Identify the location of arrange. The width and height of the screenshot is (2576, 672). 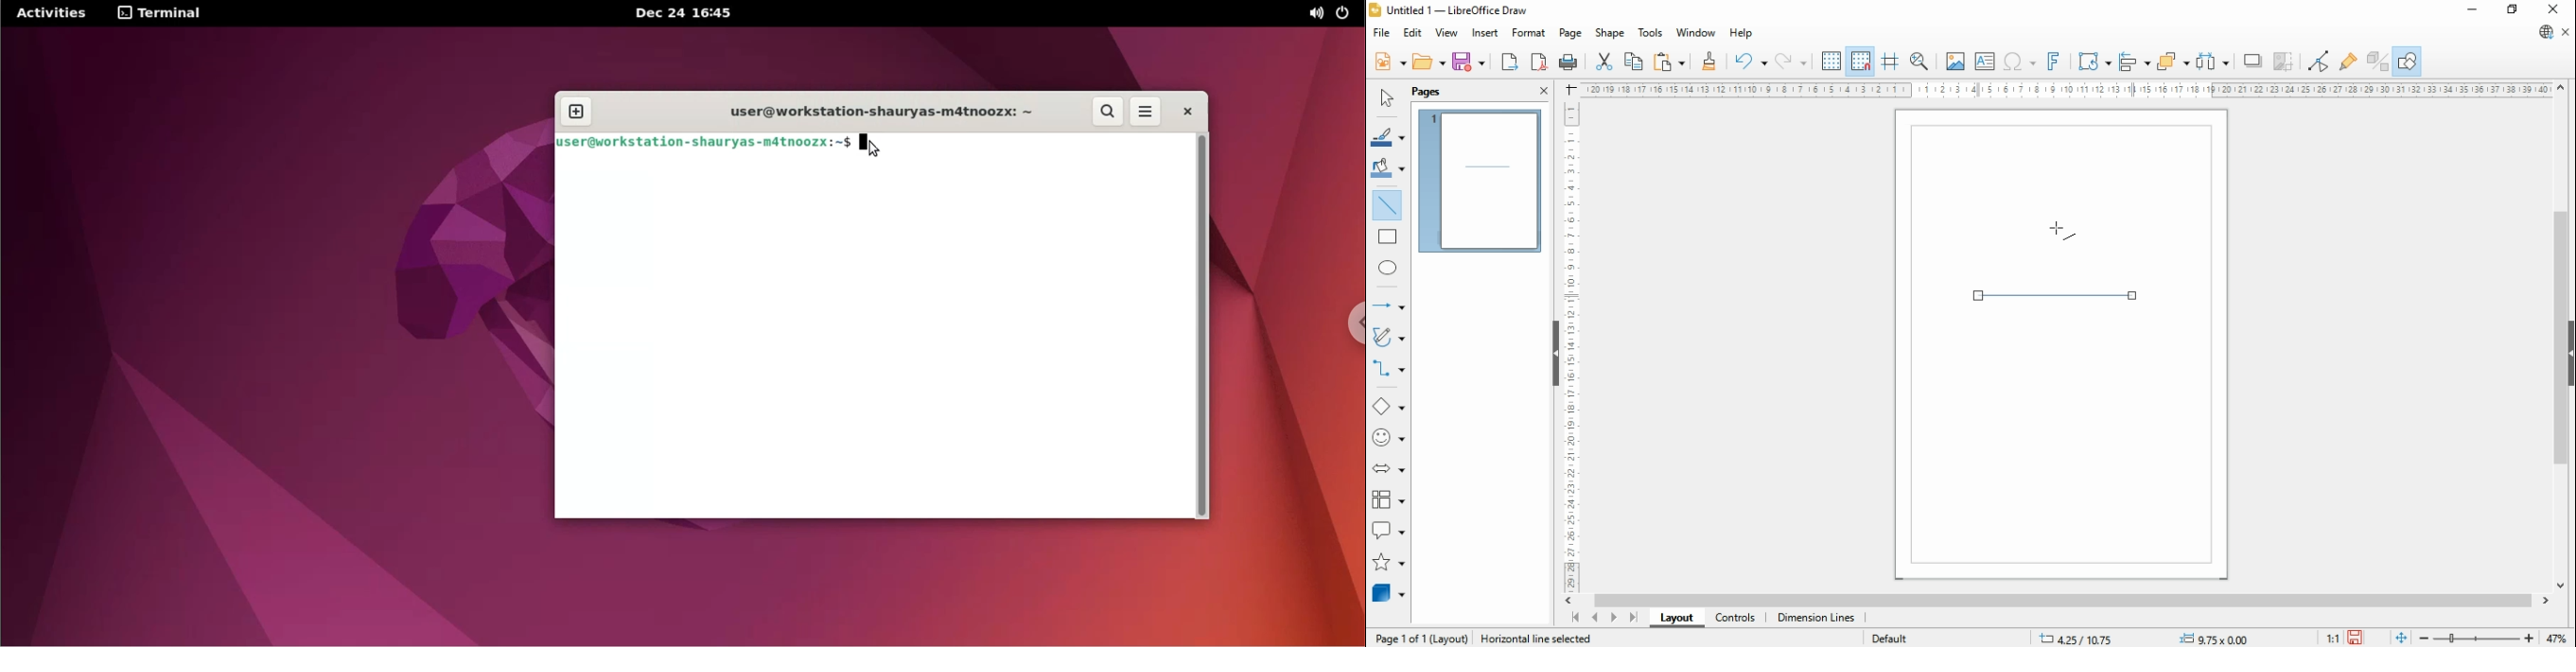
(2175, 60).